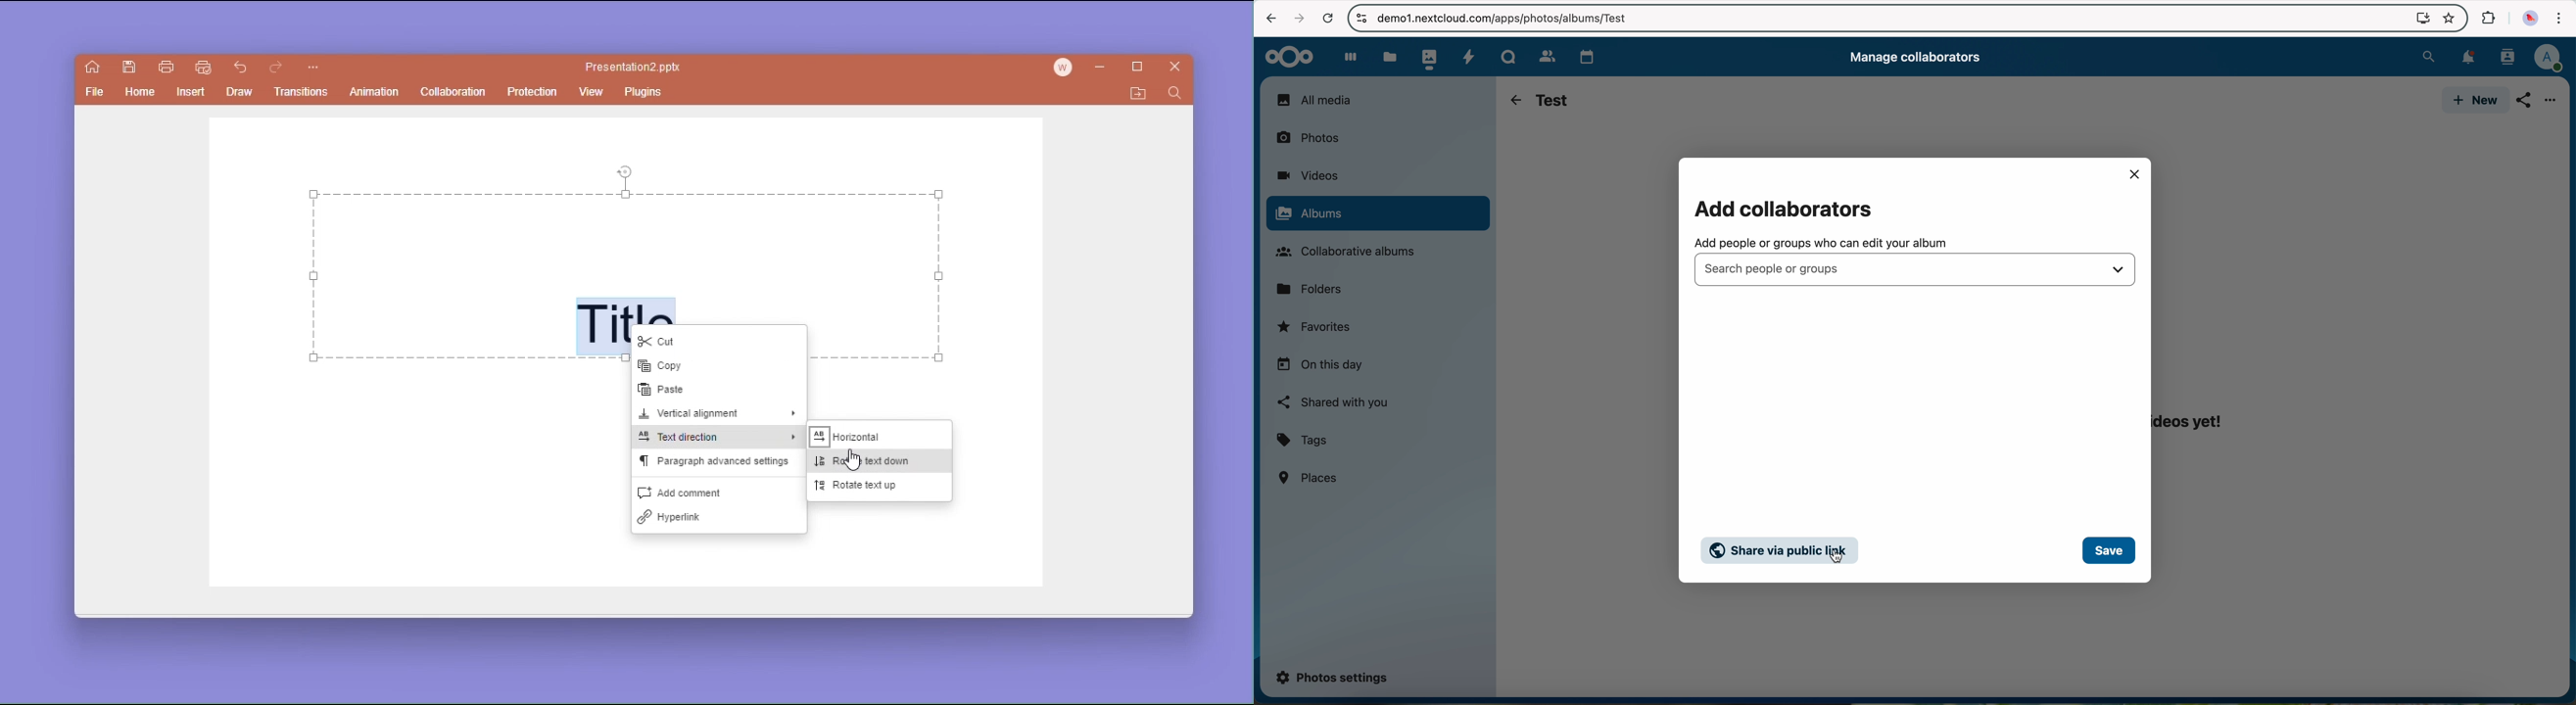 The image size is (2576, 728). I want to click on favorites, so click(1316, 329).